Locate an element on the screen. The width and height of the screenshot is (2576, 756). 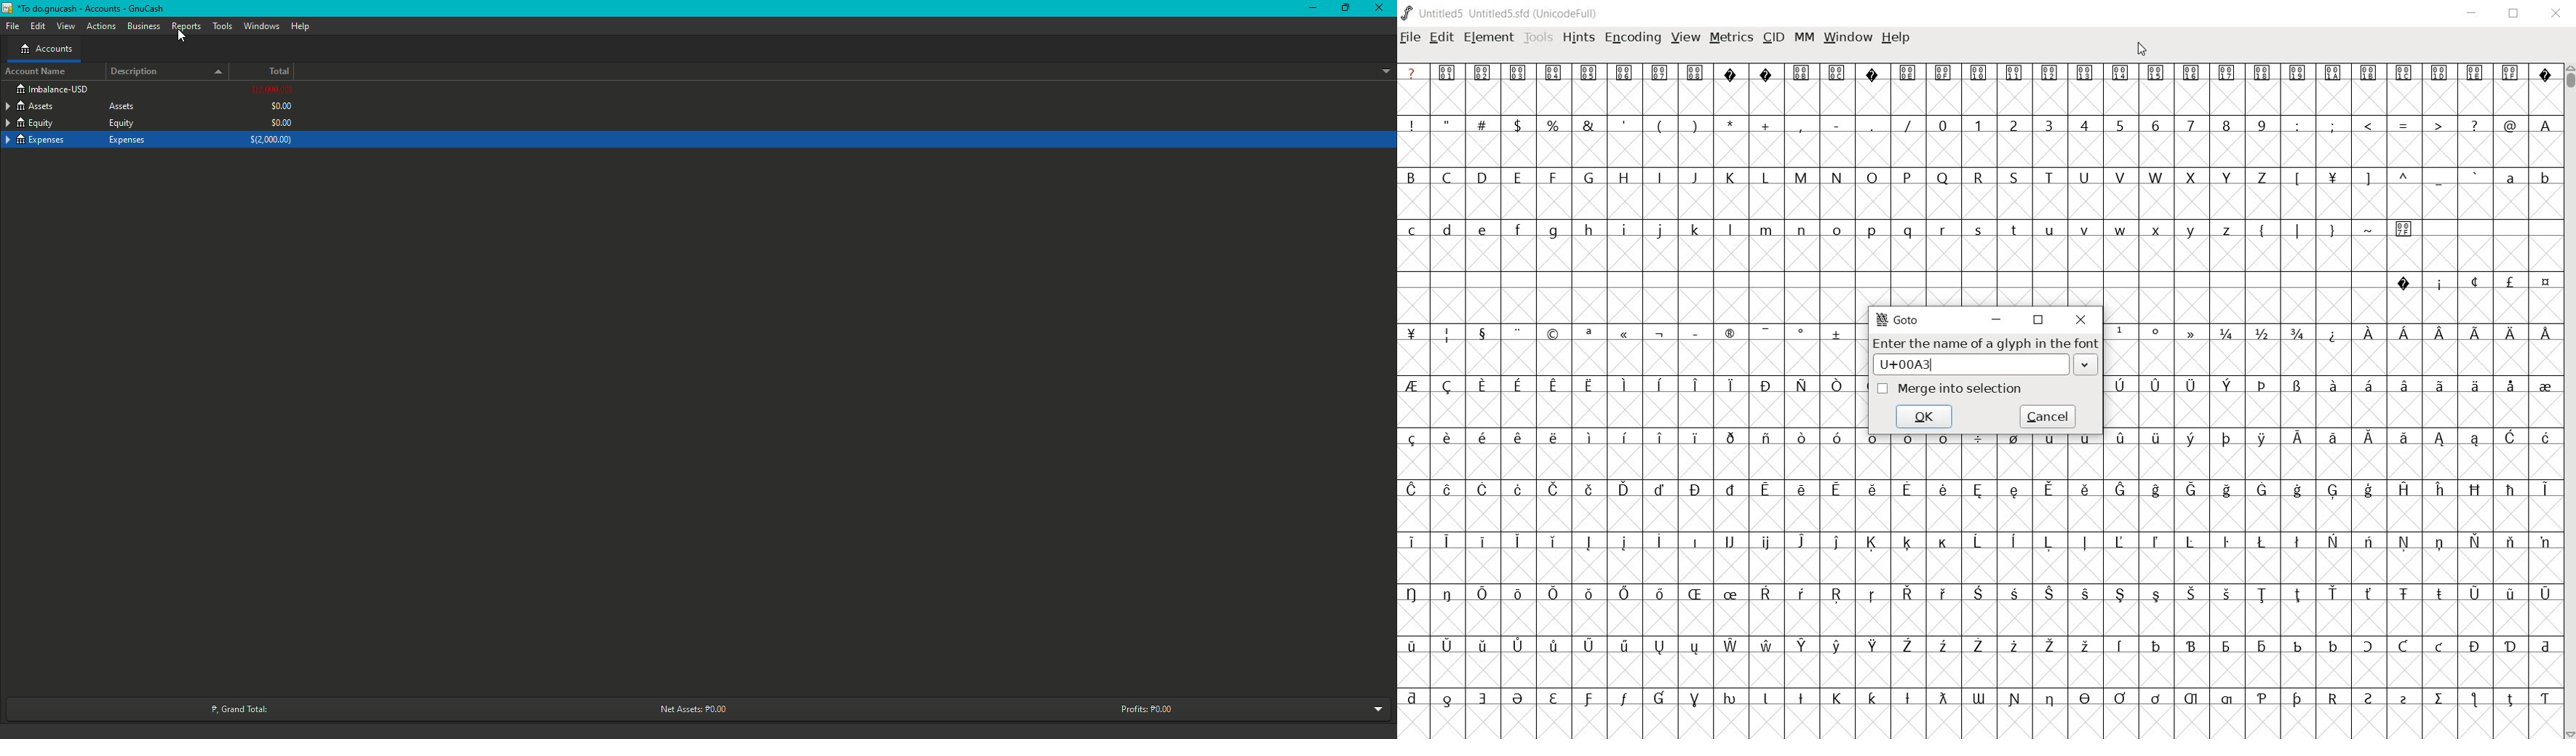
Symbol is located at coordinates (1553, 387).